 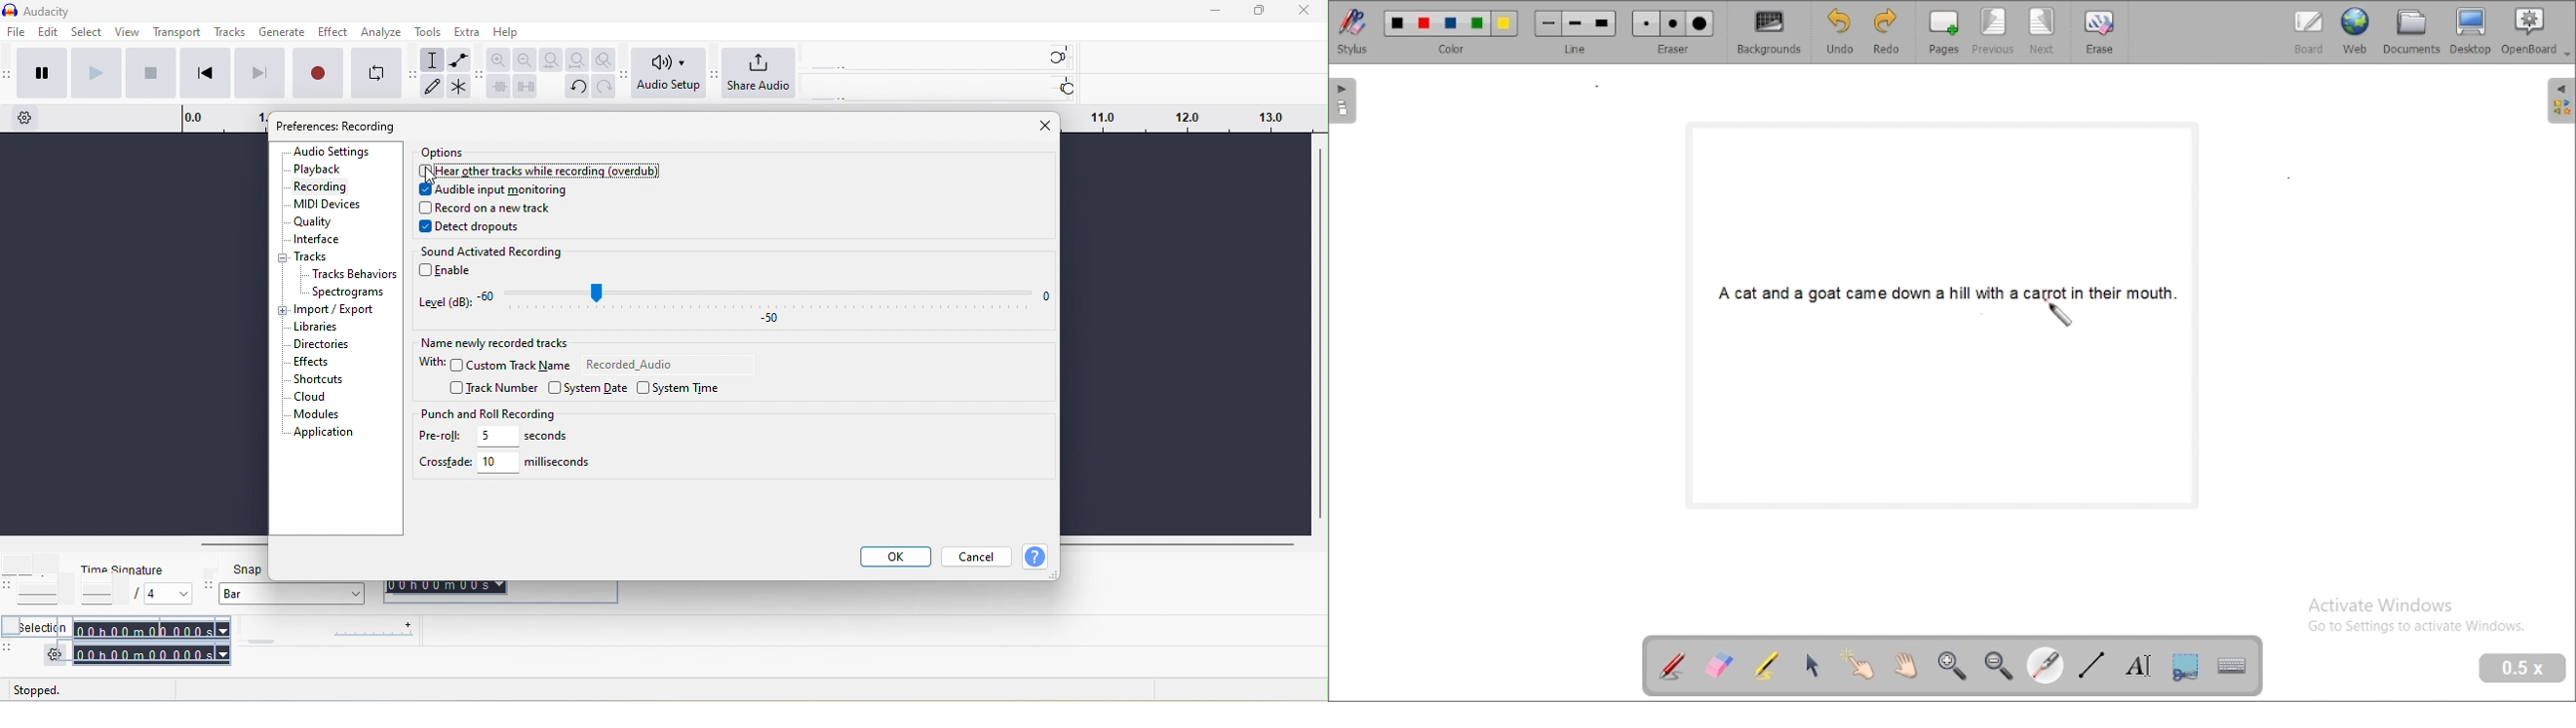 What do you see at coordinates (44, 73) in the screenshot?
I see `pause` at bounding box center [44, 73].